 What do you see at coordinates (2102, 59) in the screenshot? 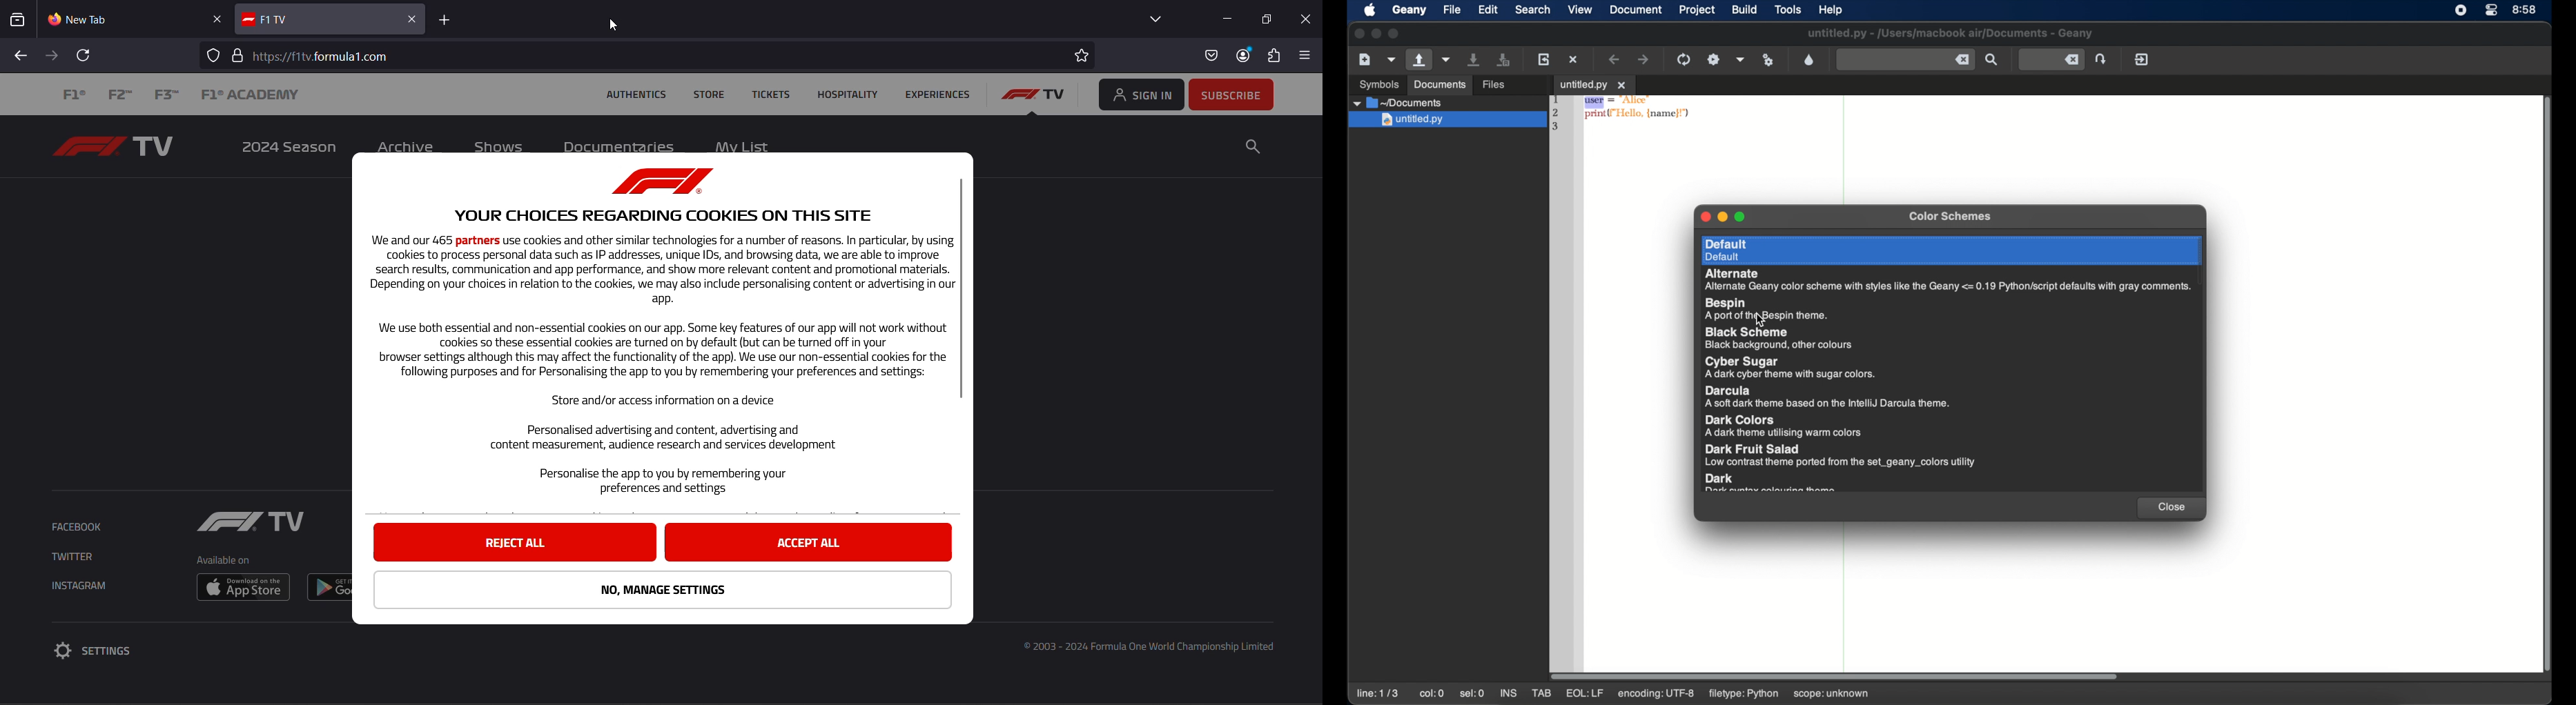
I see `jump to the entered line number` at bounding box center [2102, 59].